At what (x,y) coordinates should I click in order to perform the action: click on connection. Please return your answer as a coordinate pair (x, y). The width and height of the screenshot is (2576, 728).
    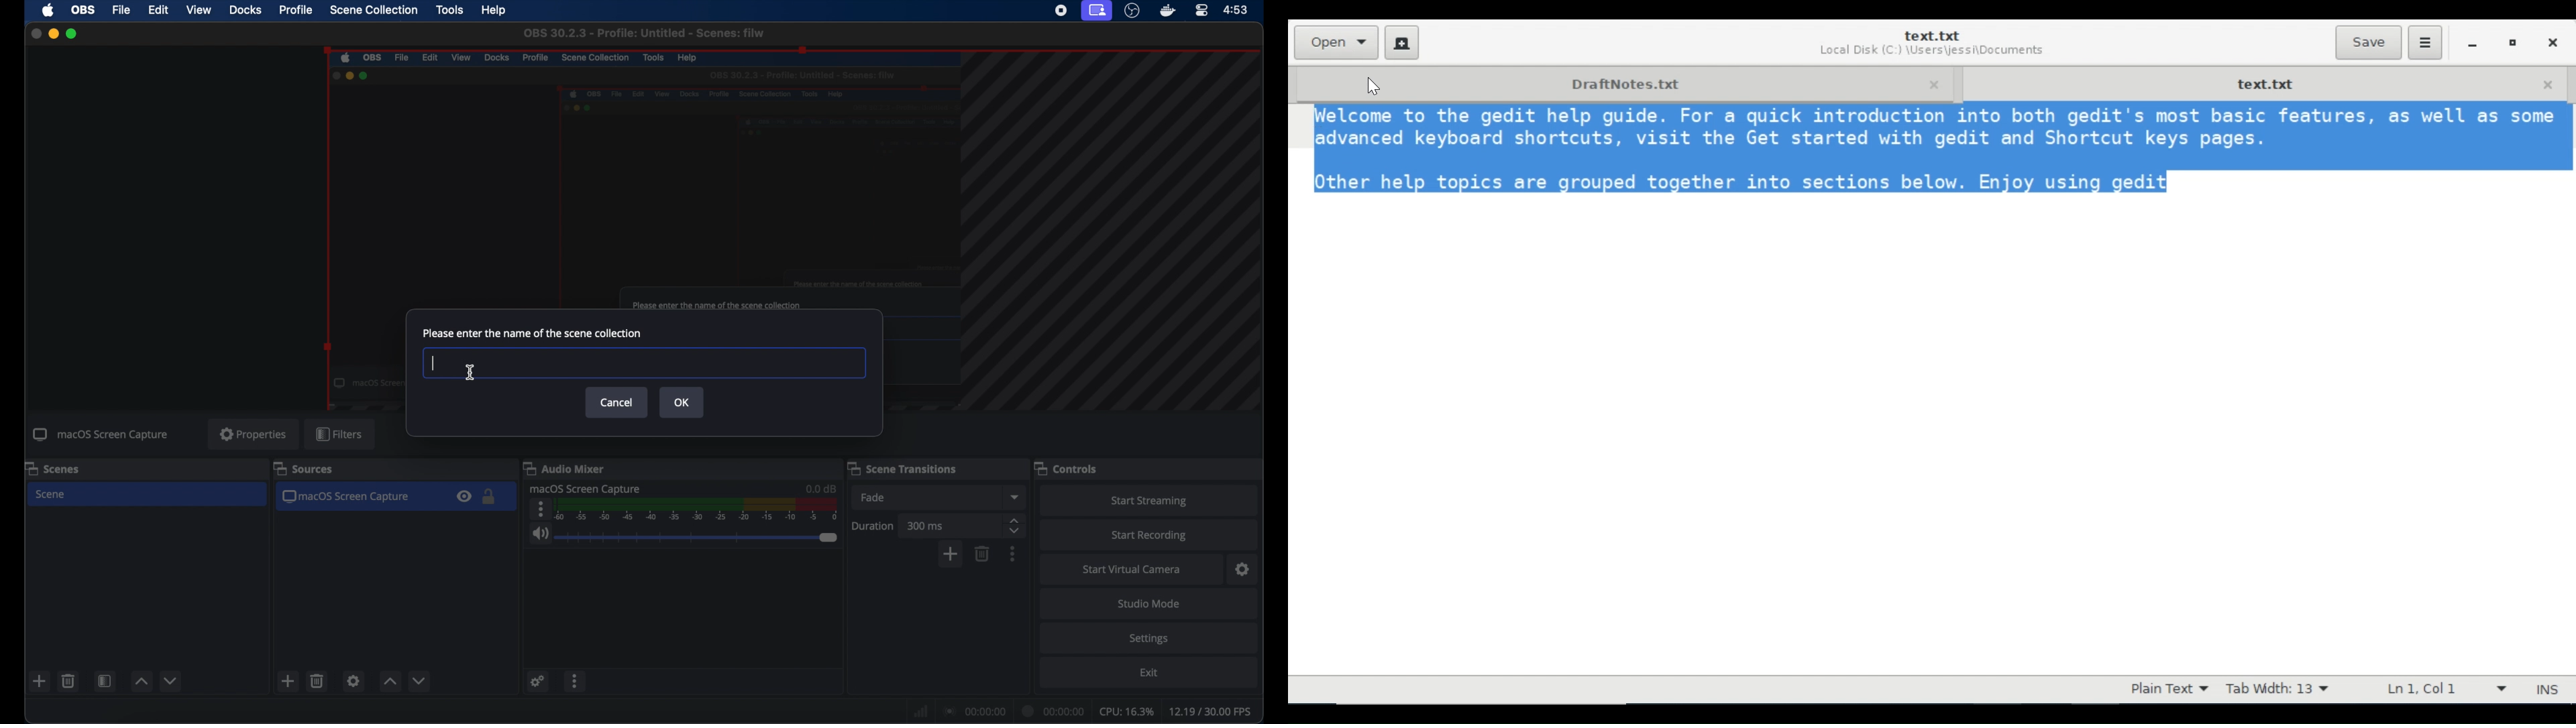
    Looking at the image, I should click on (976, 709).